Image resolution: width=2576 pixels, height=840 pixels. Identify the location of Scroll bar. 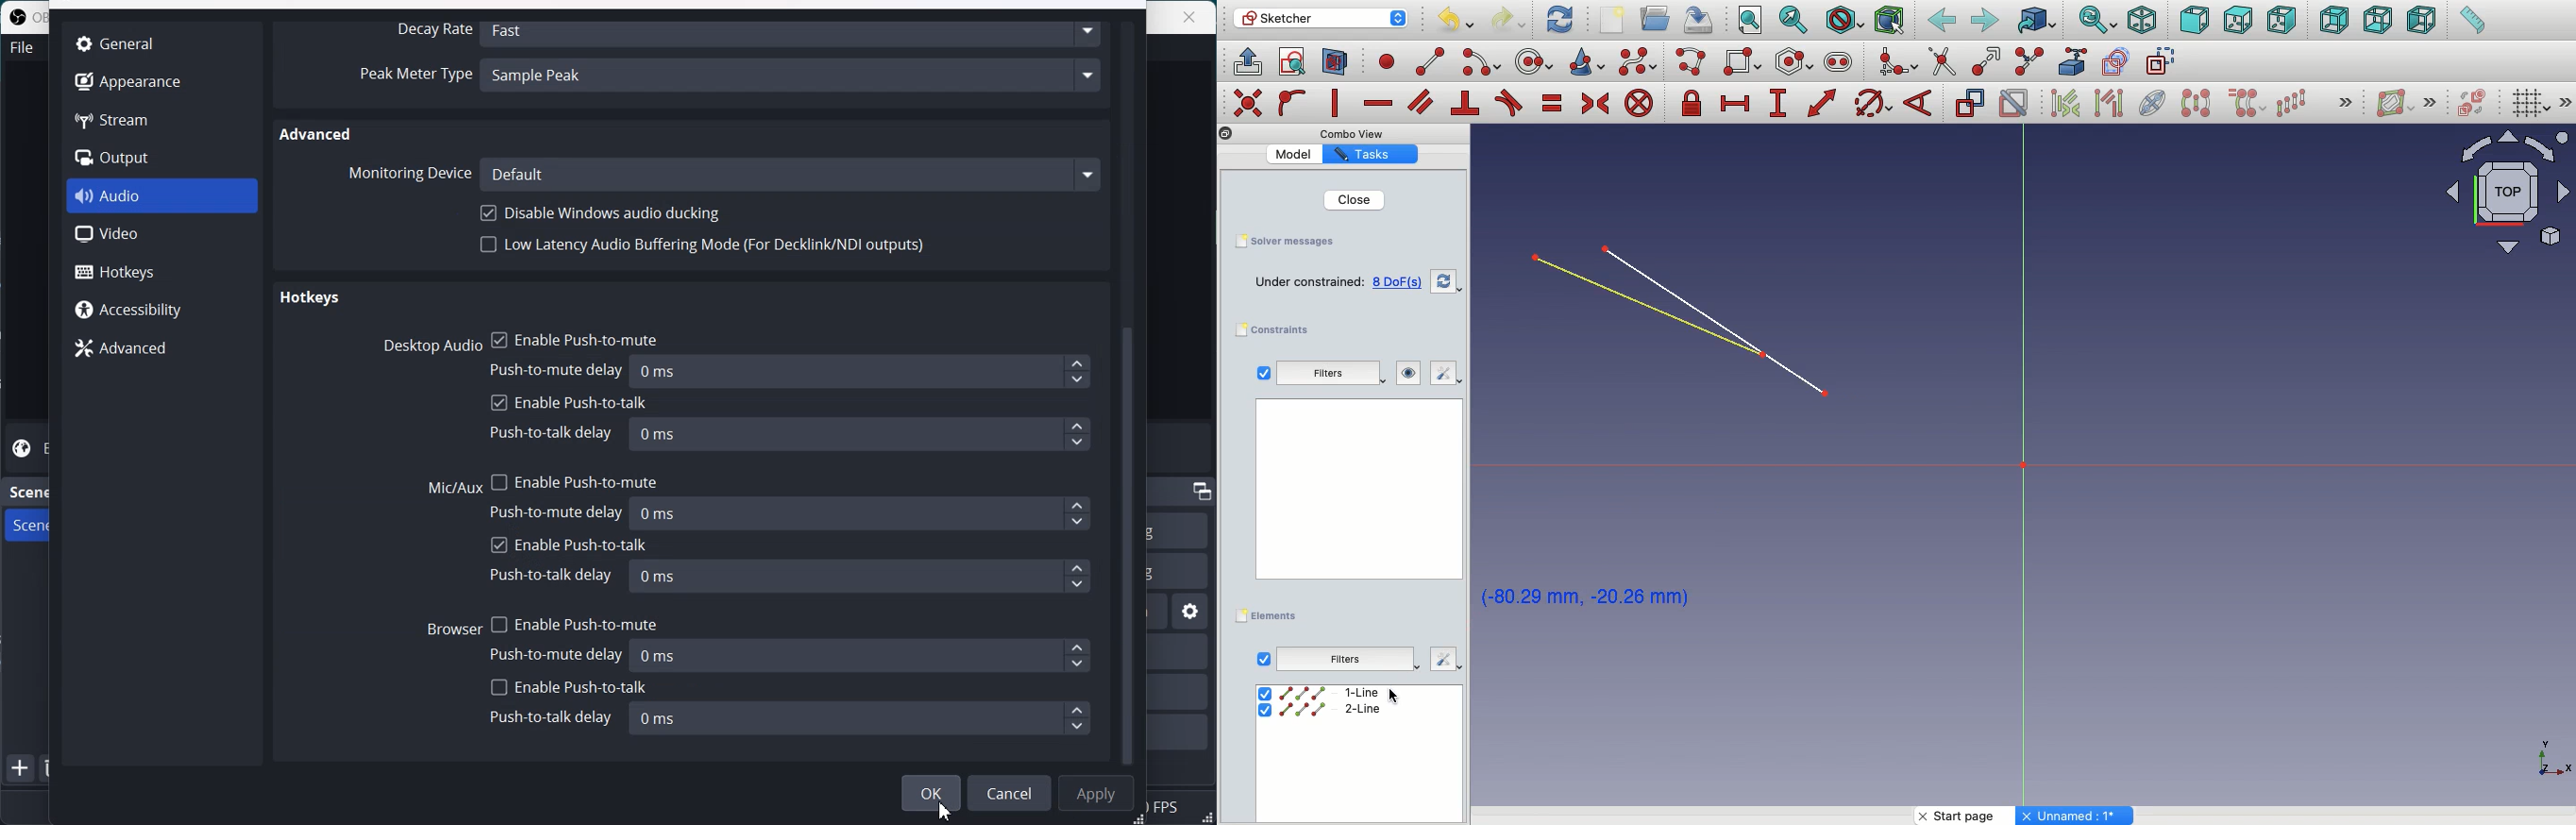
(1133, 391).